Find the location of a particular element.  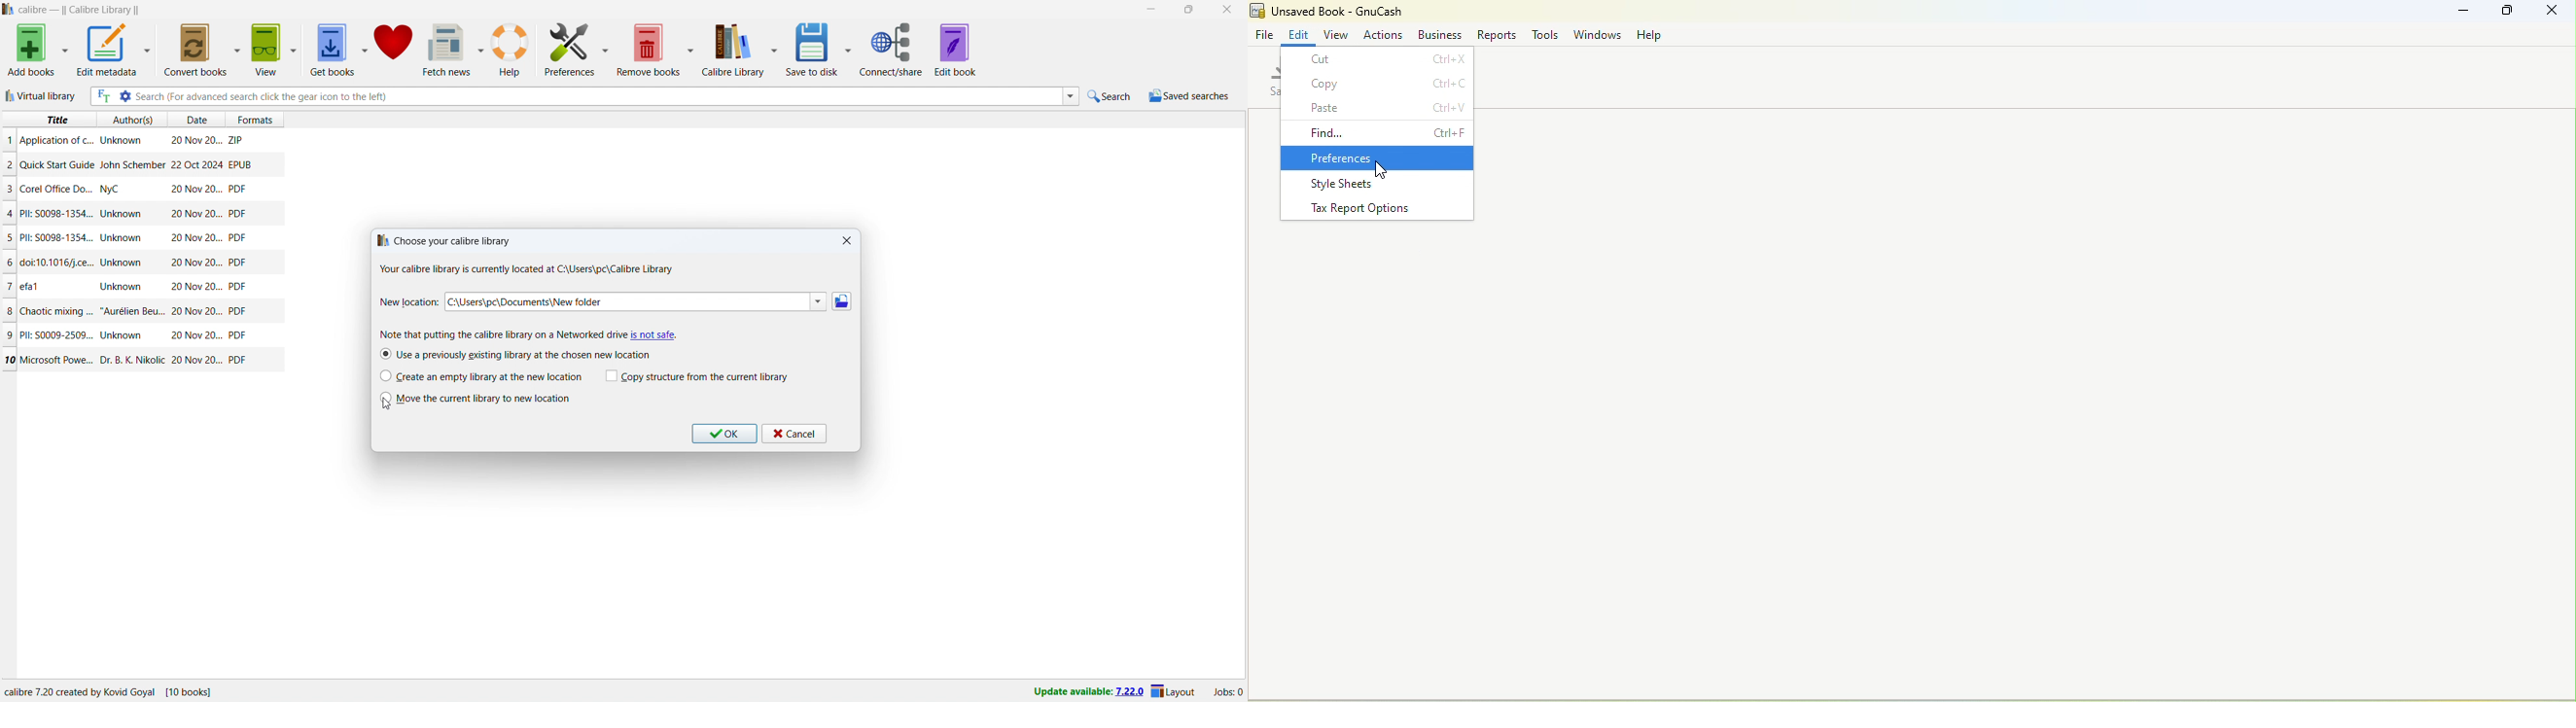

preferences options is located at coordinates (607, 47).